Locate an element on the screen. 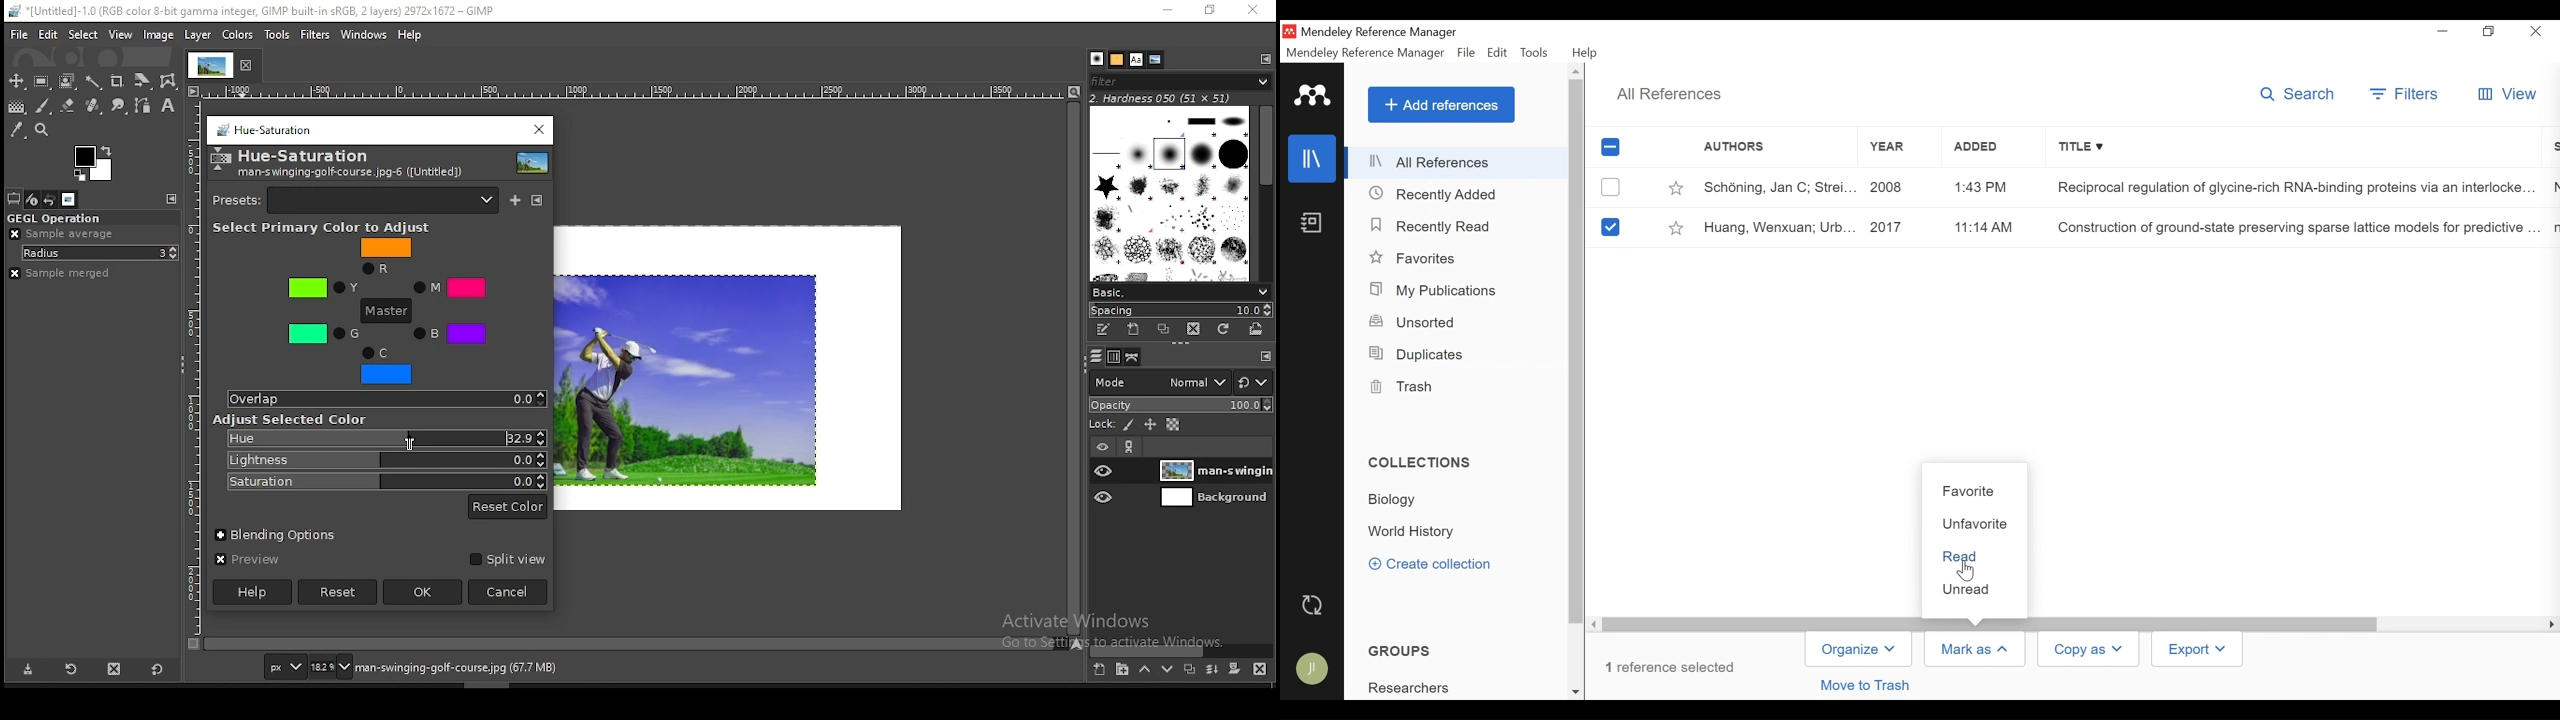 This screenshot has width=2576, height=728. Notebook is located at coordinates (1313, 225).